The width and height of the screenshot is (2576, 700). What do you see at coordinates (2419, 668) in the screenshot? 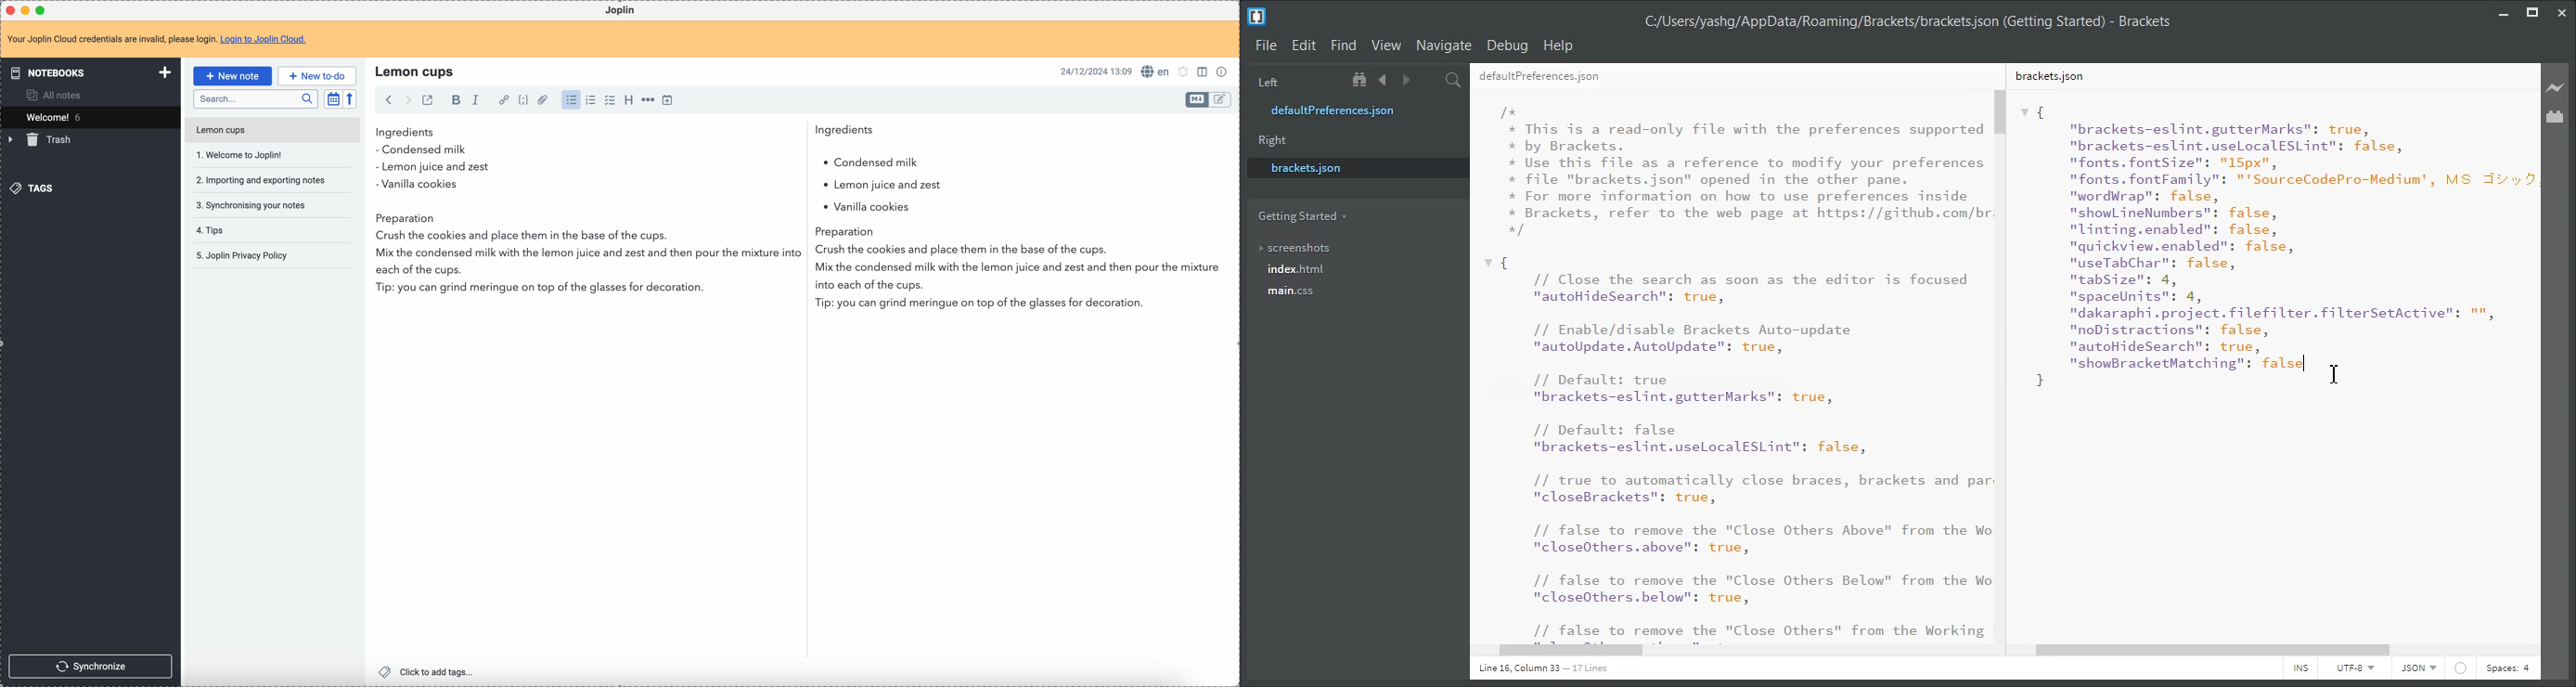
I see `JSON` at bounding box center [2419, 668].